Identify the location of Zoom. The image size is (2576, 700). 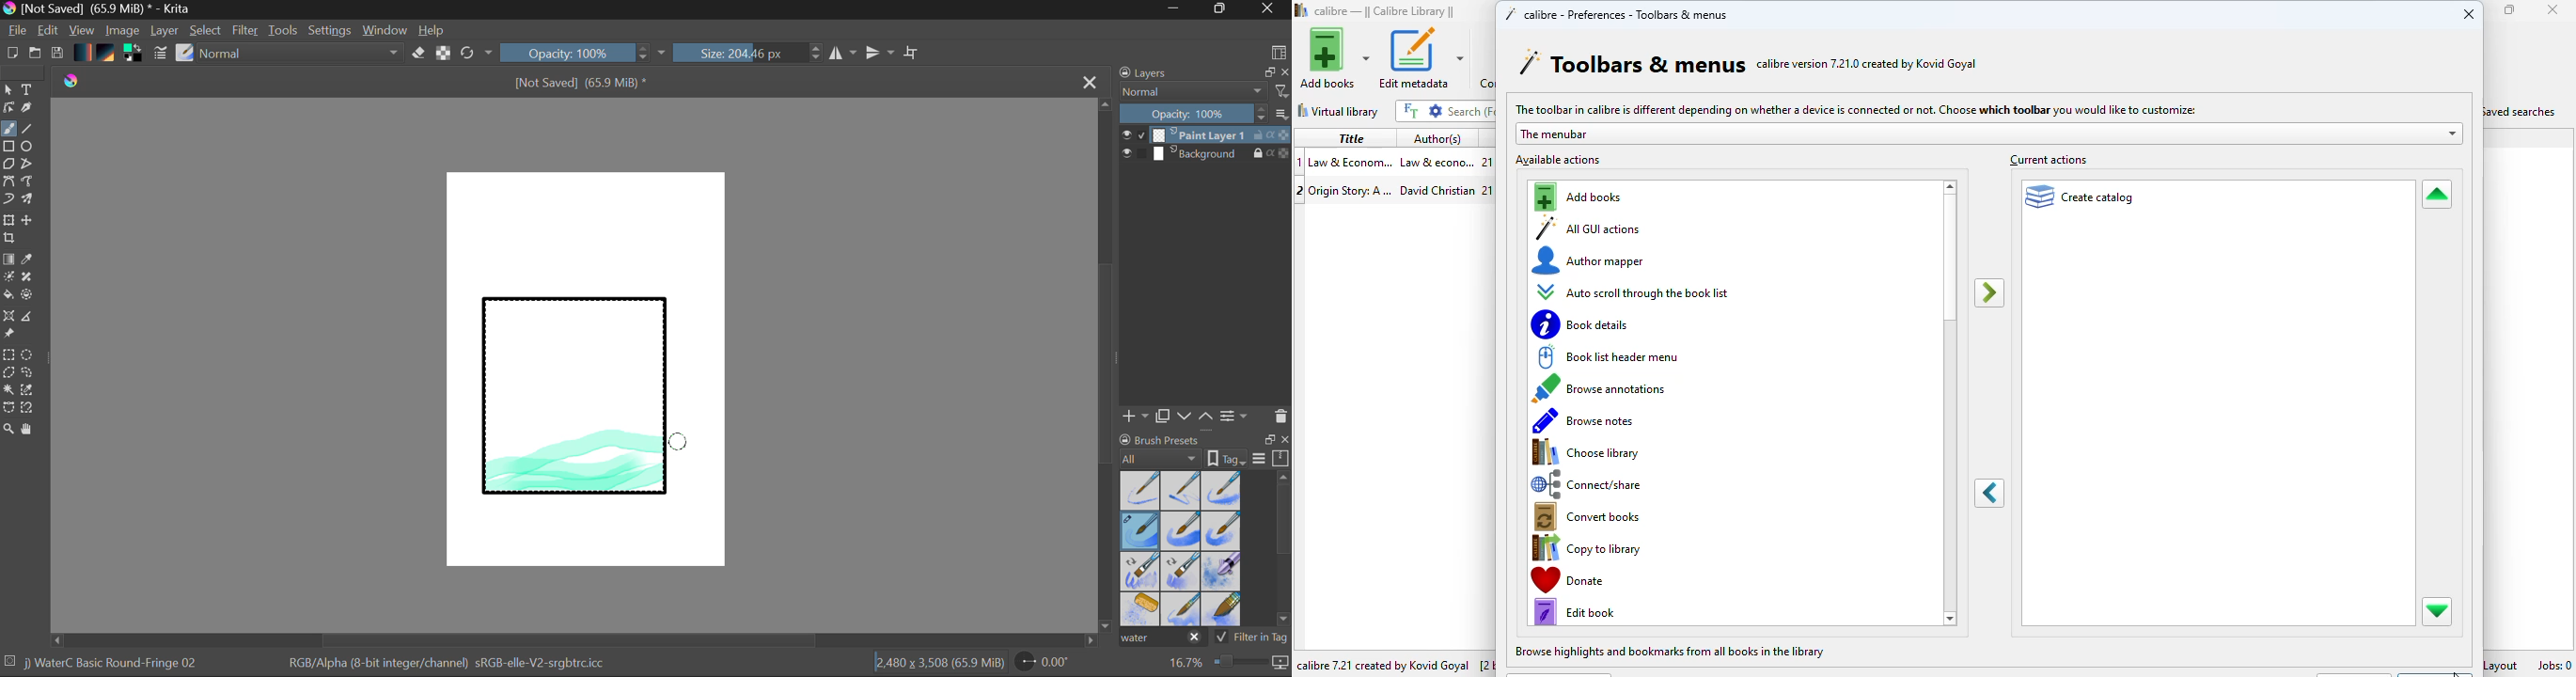
(9, 430).